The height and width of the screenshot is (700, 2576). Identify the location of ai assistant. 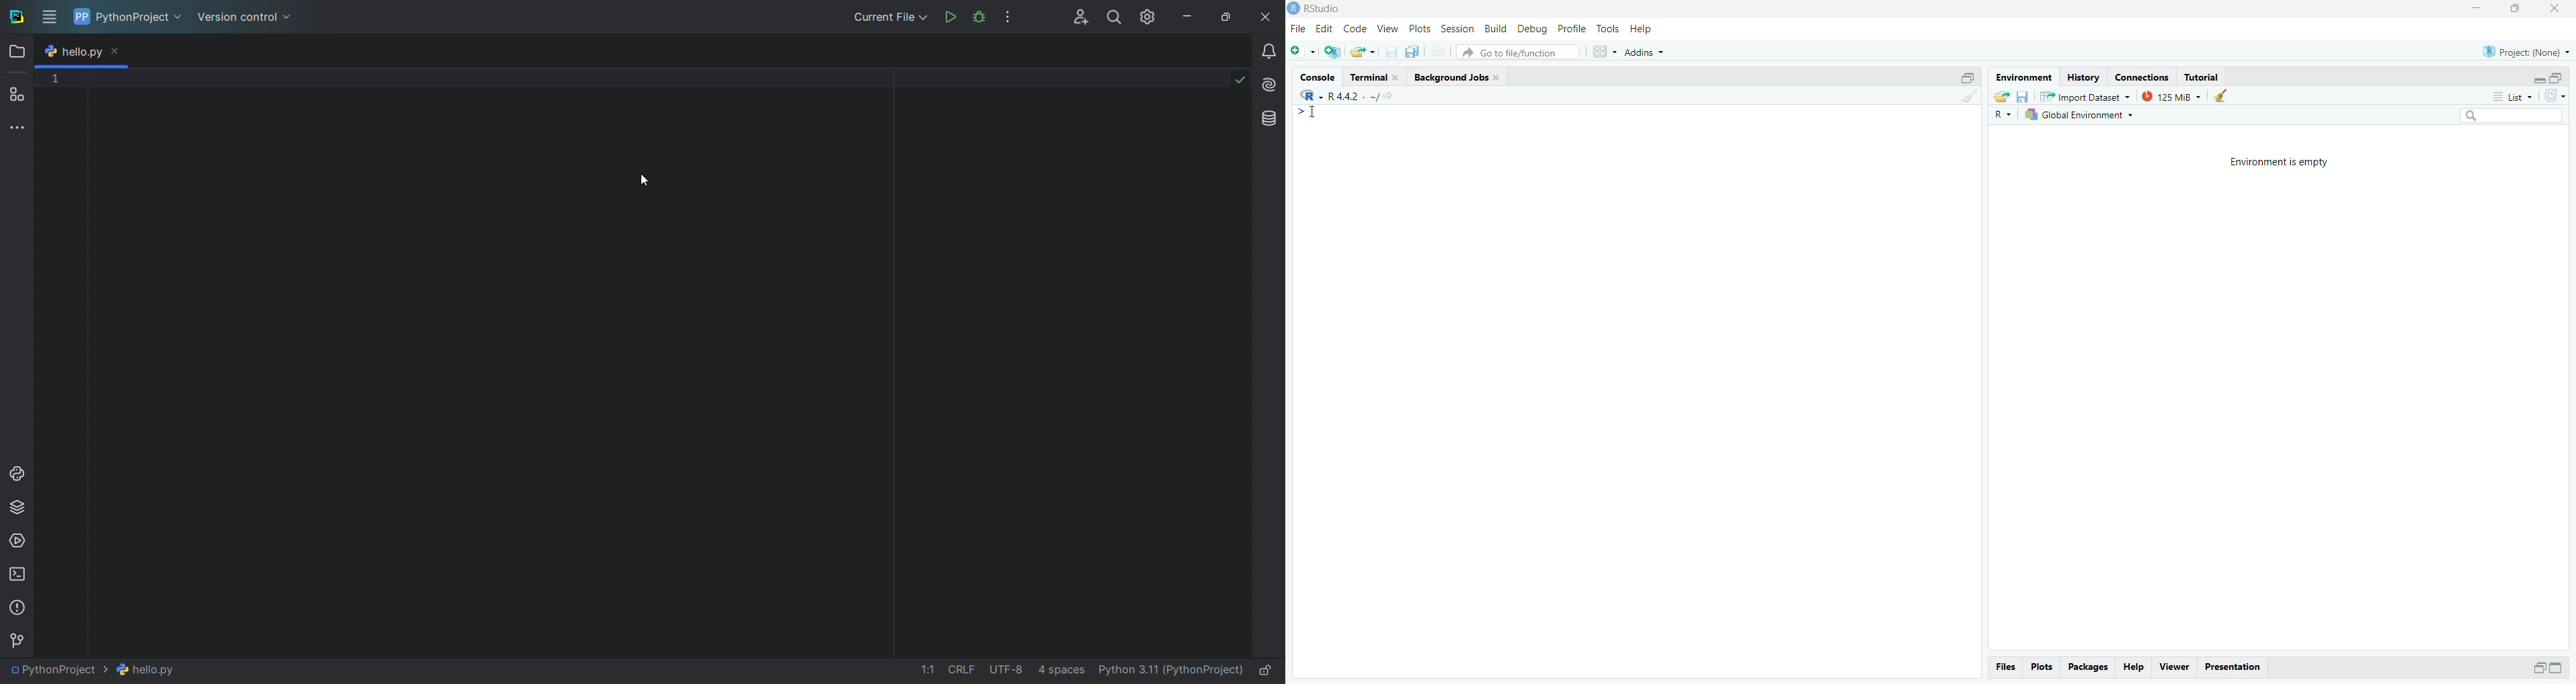
(1270, 86).